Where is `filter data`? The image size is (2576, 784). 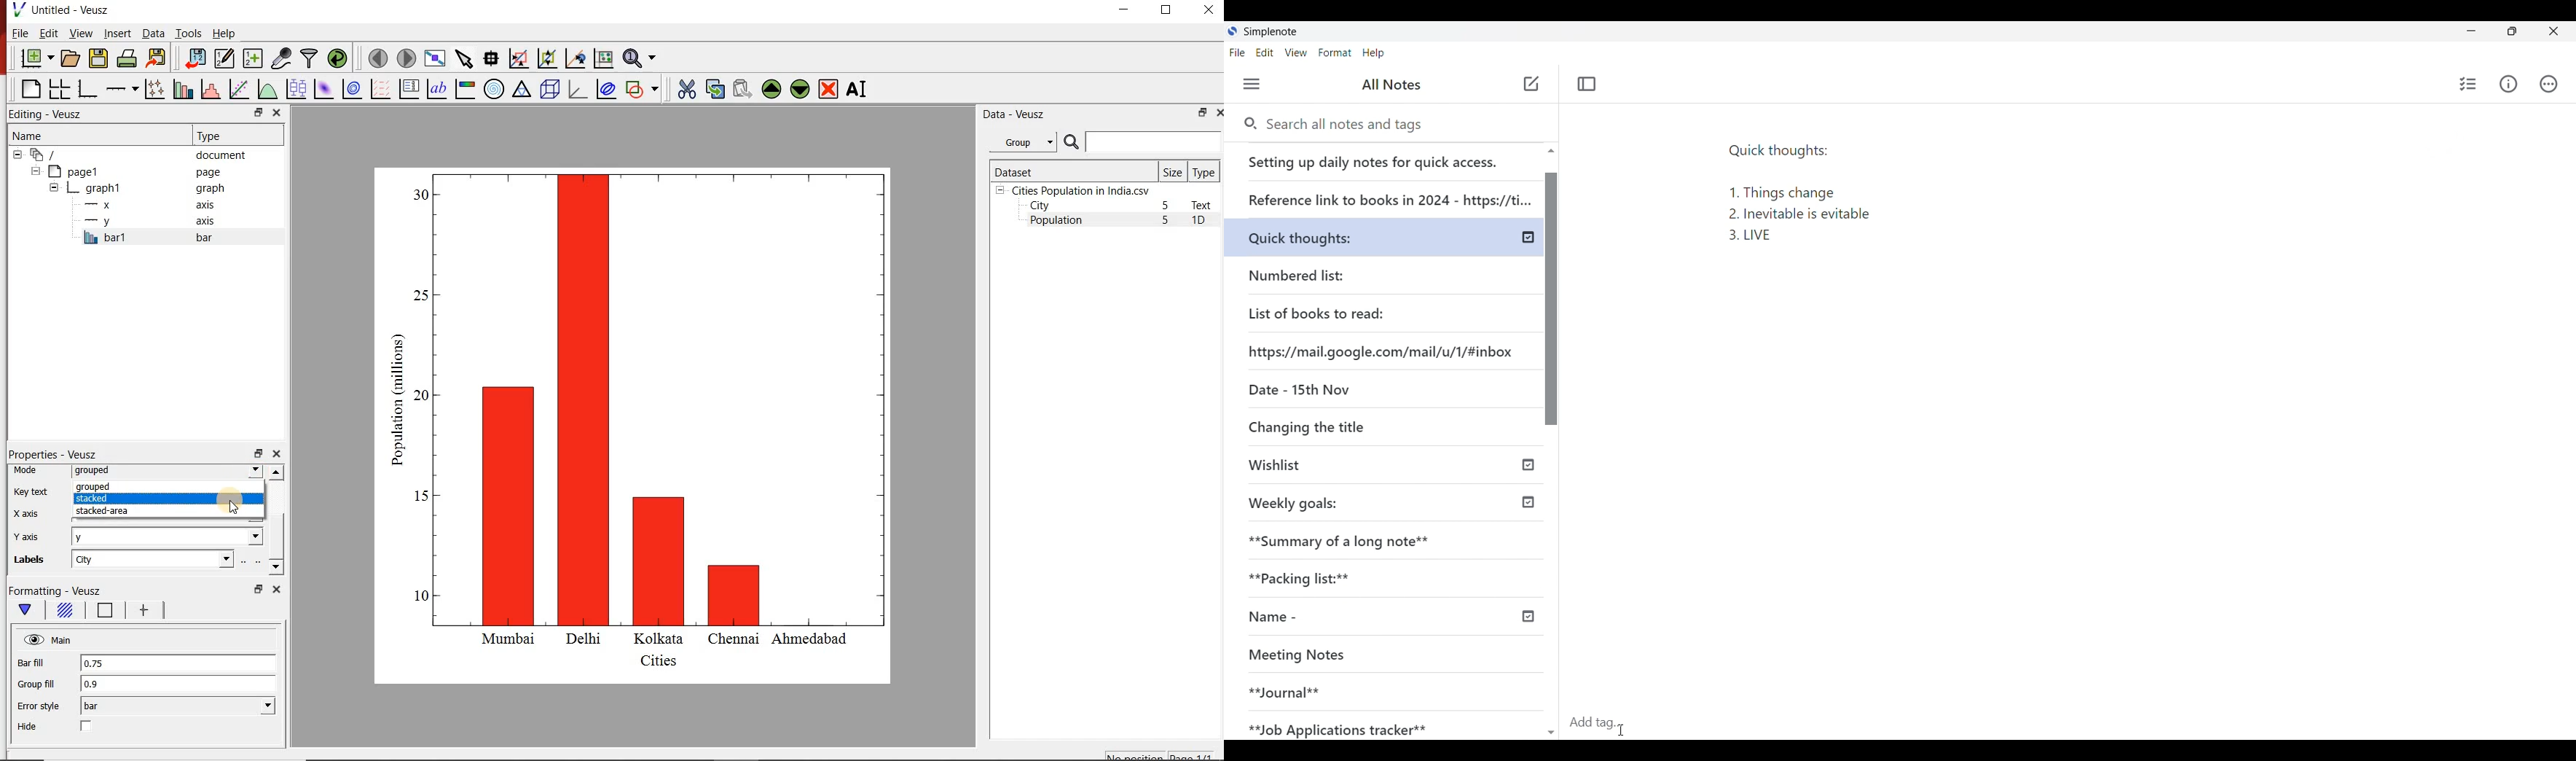 filter data is located at coordinates (310, 59).